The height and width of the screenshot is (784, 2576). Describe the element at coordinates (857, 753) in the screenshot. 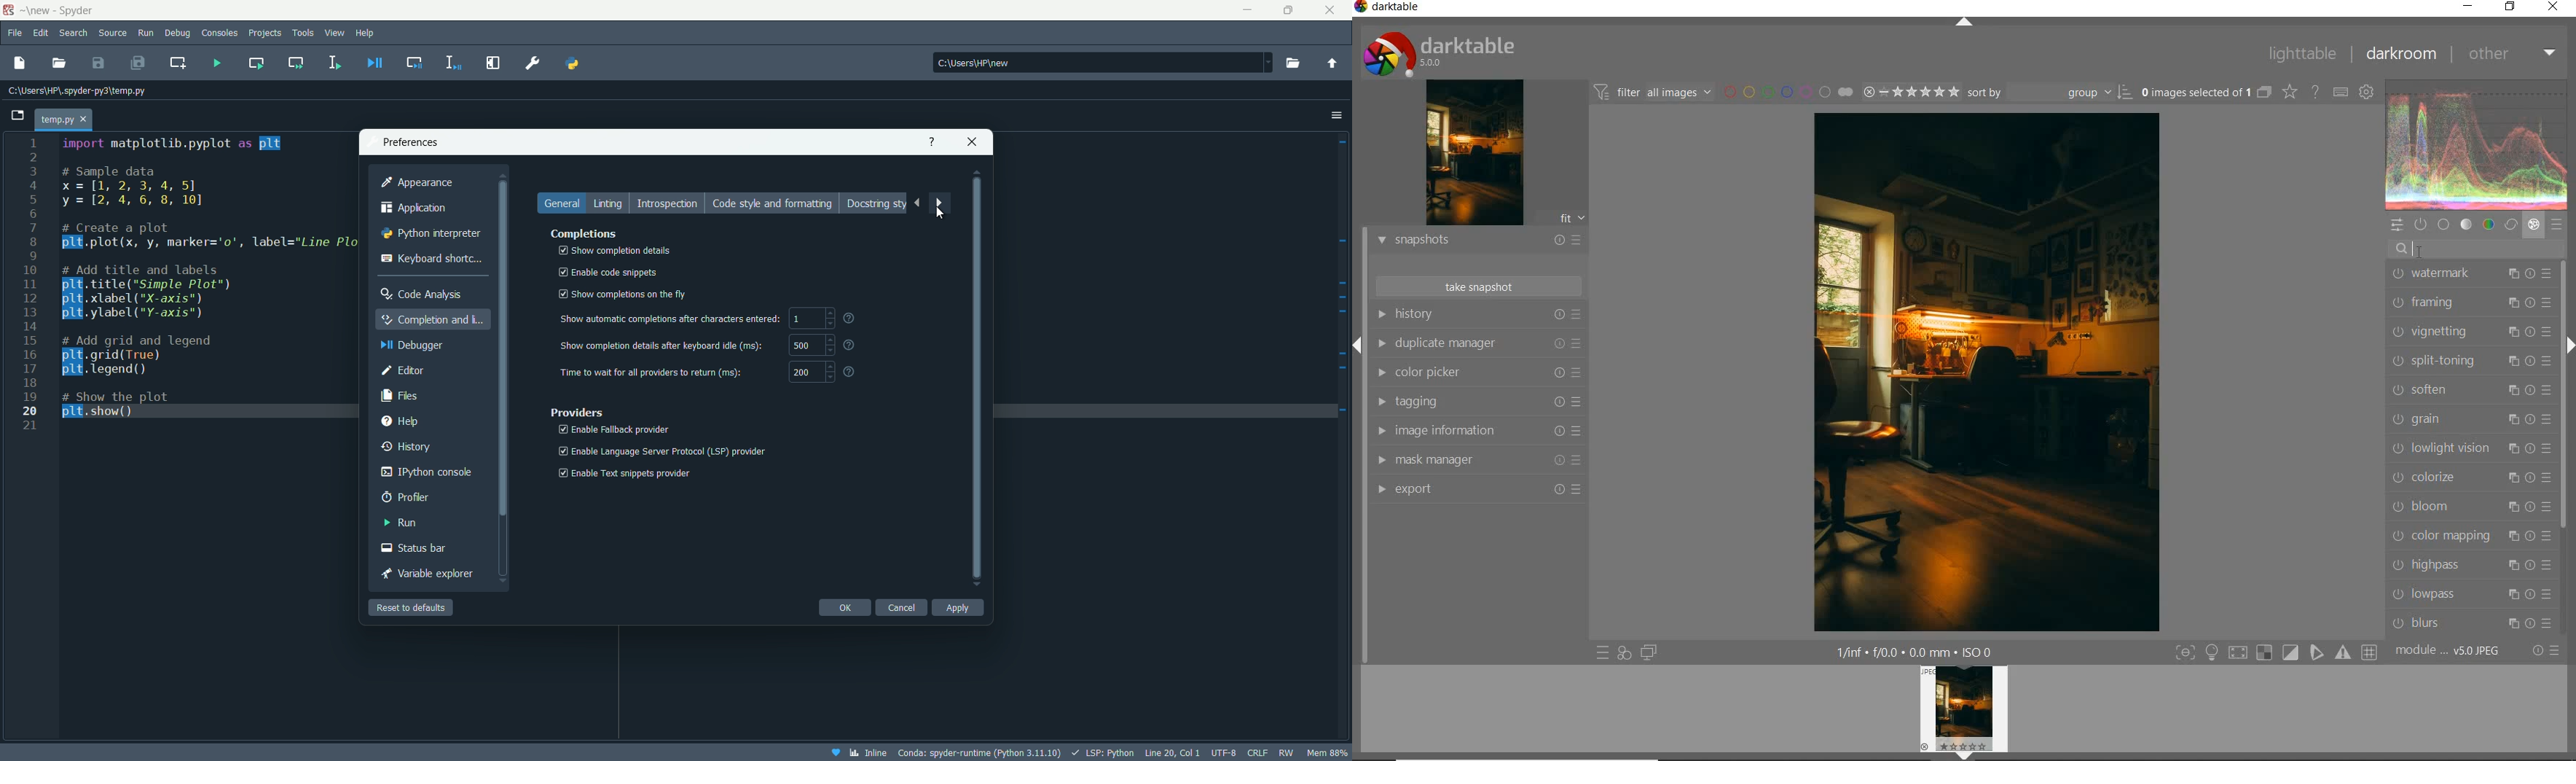

I see `inline` at that location.